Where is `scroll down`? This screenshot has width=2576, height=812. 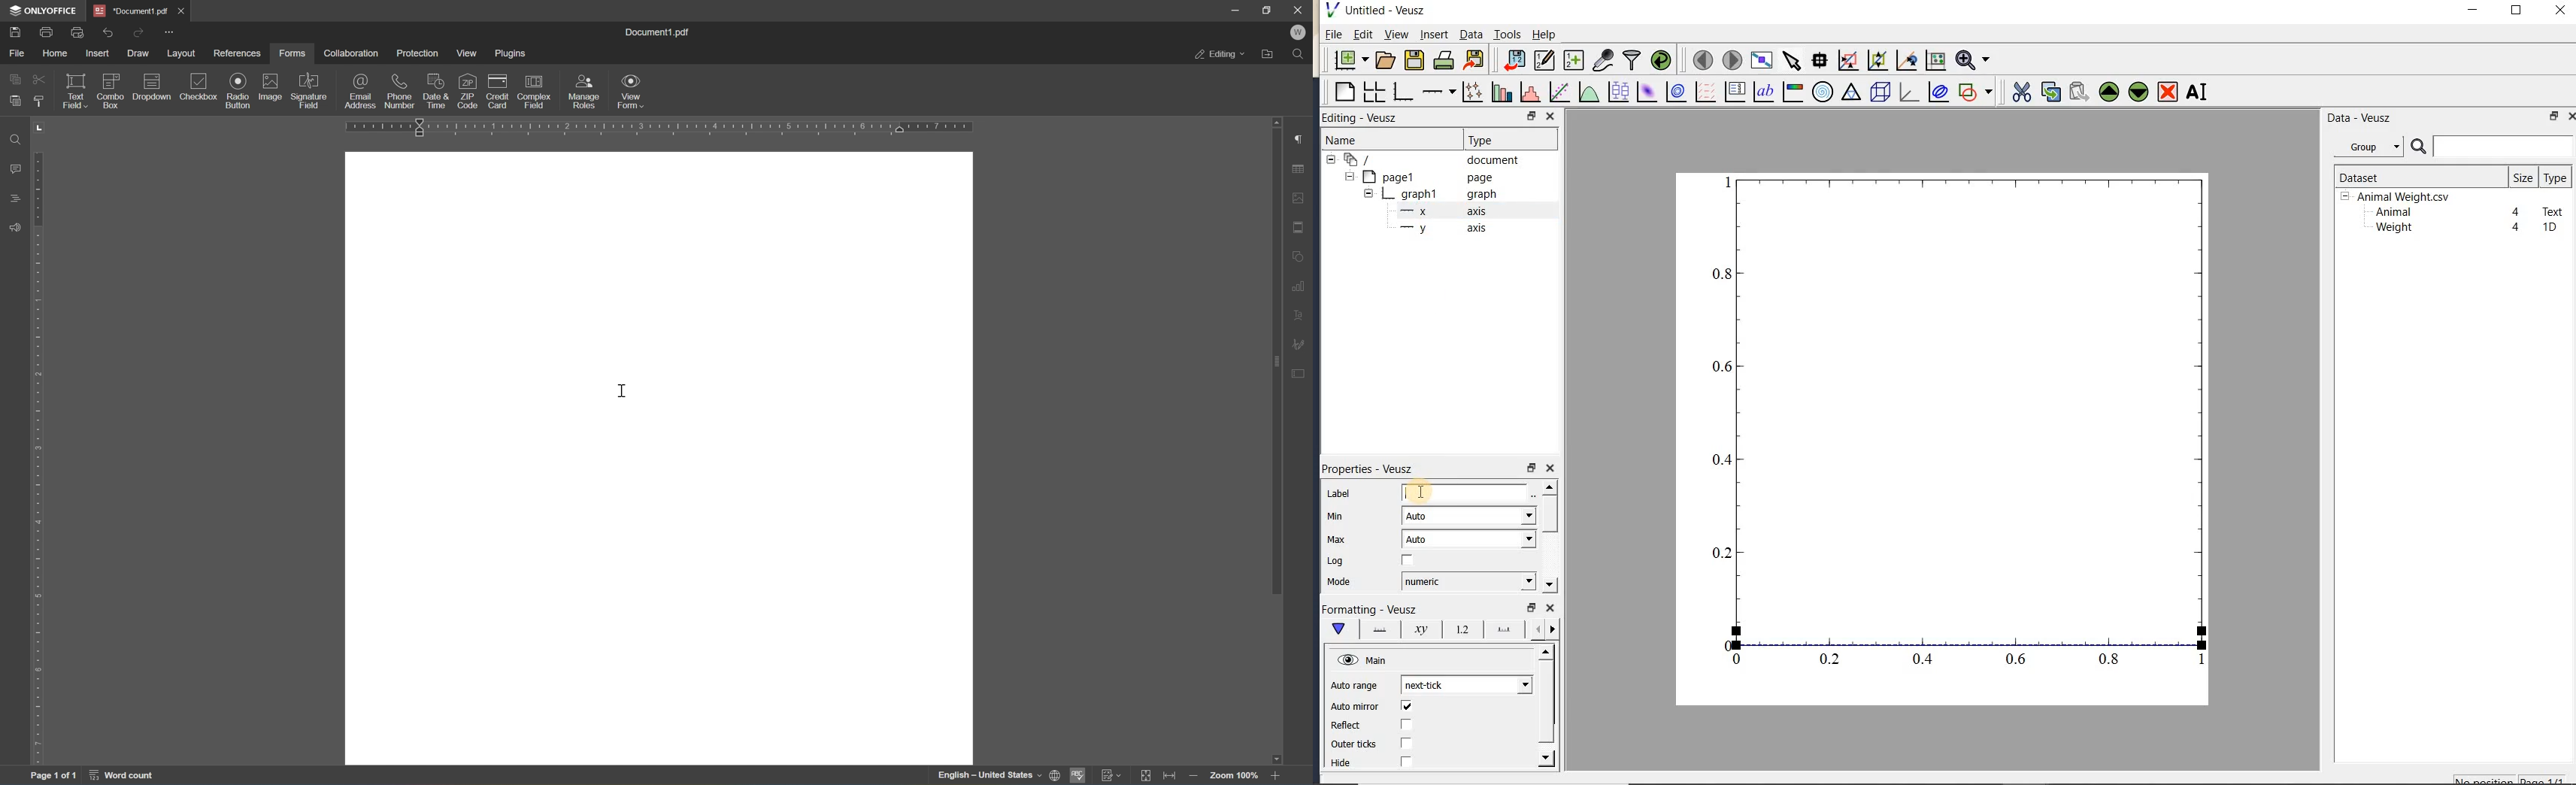 scroll down is located at coordinates (1279, 757).